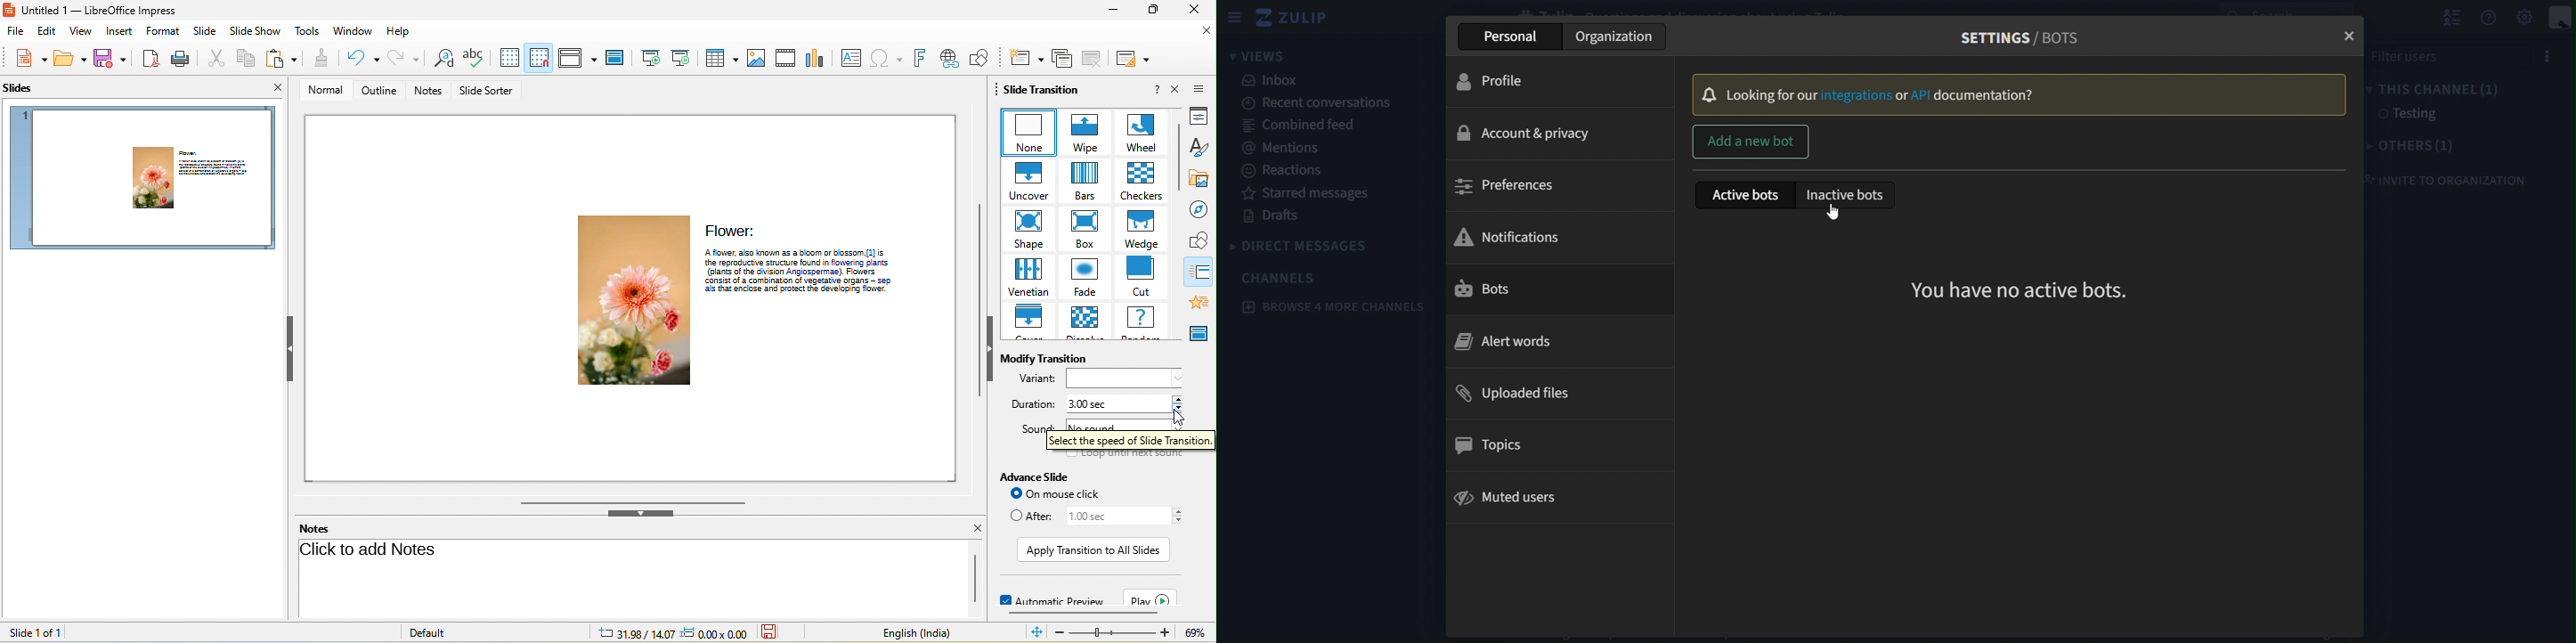 This screenshot has height=644, width=2576. Describe the element at coordinates (1617, 38) in the screenshot. I see `organization` at that location.